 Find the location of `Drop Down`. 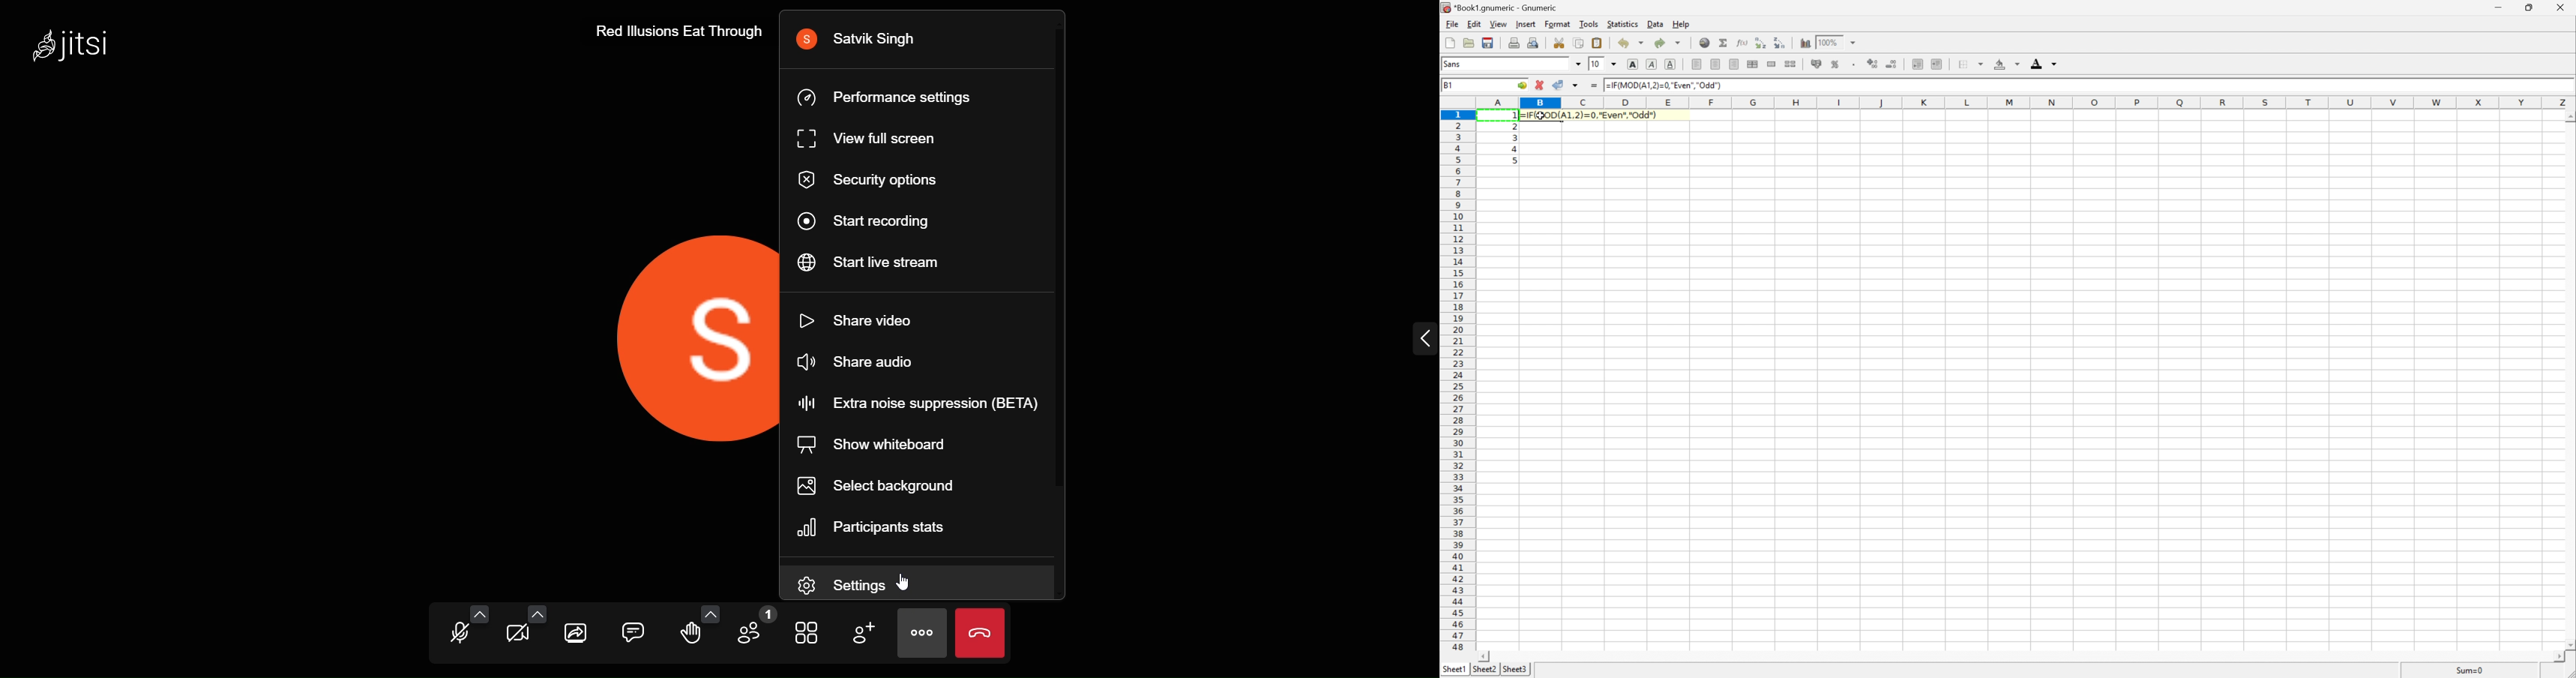

Drop Down is located at coordinates (1579, 63).